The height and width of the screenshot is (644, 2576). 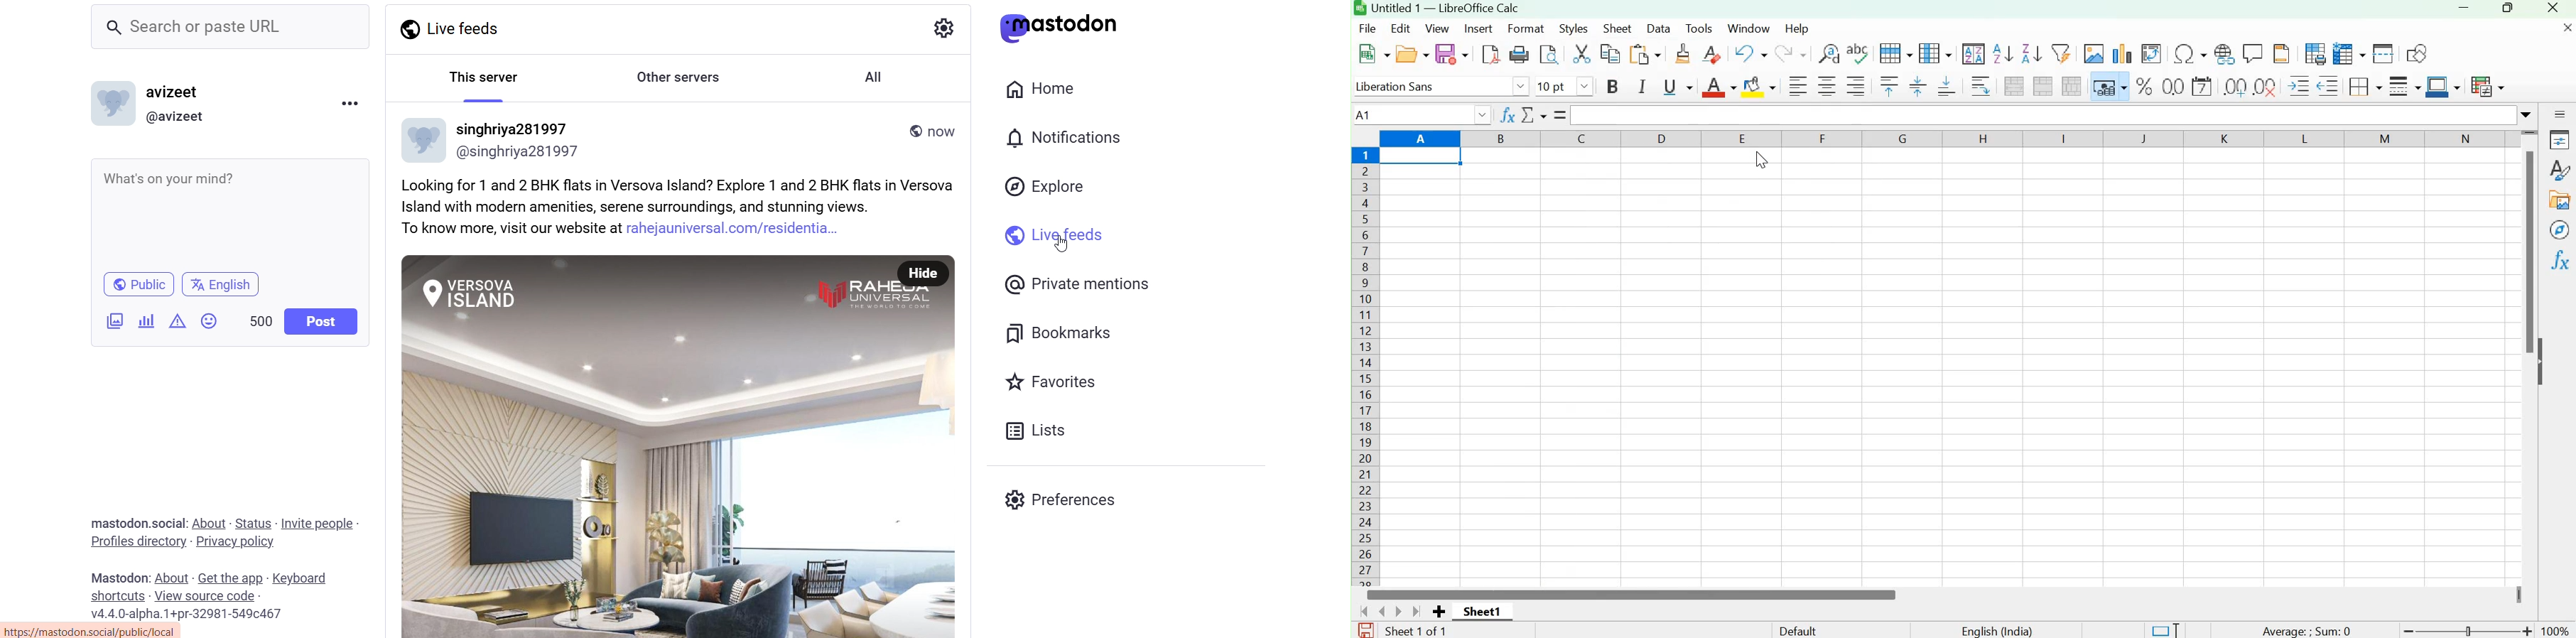 What do you see at coordinates (2561, 259) in the screenshot?
I see `Functions` at bounding box center [2561, 259].